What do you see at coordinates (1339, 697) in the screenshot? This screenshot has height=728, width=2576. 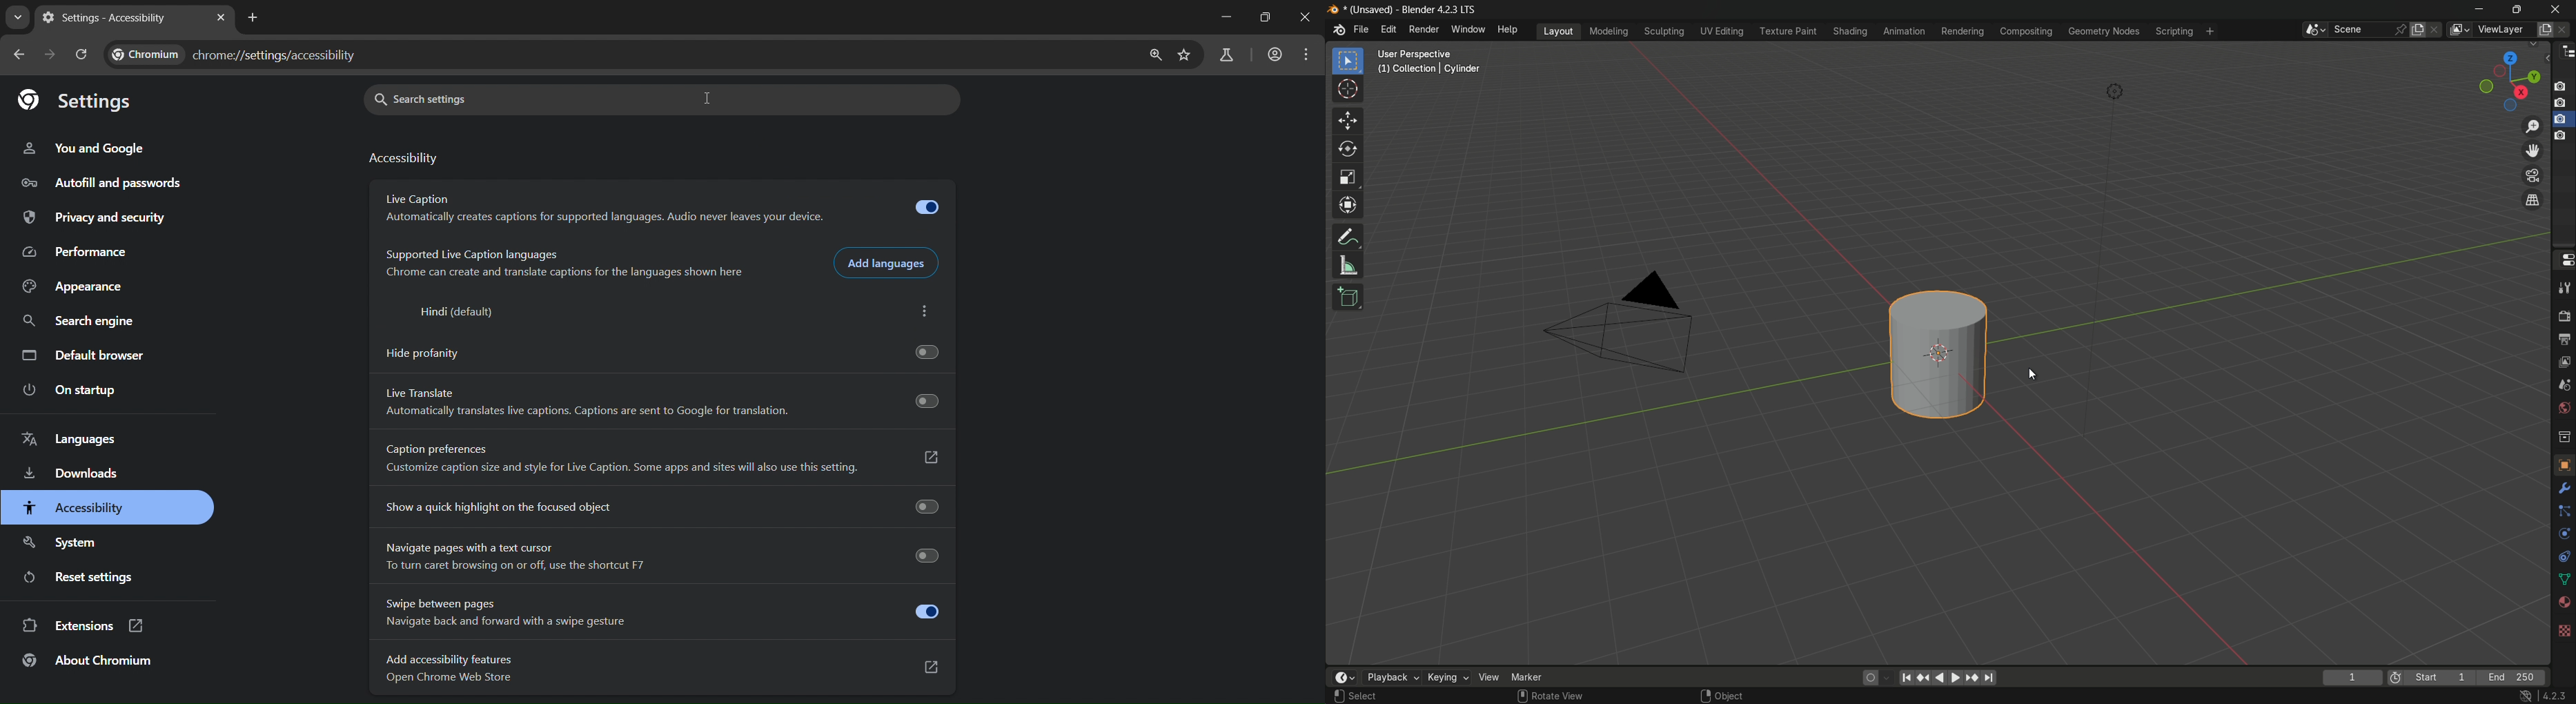 I see `left click` at bounding box center [1339, 697].